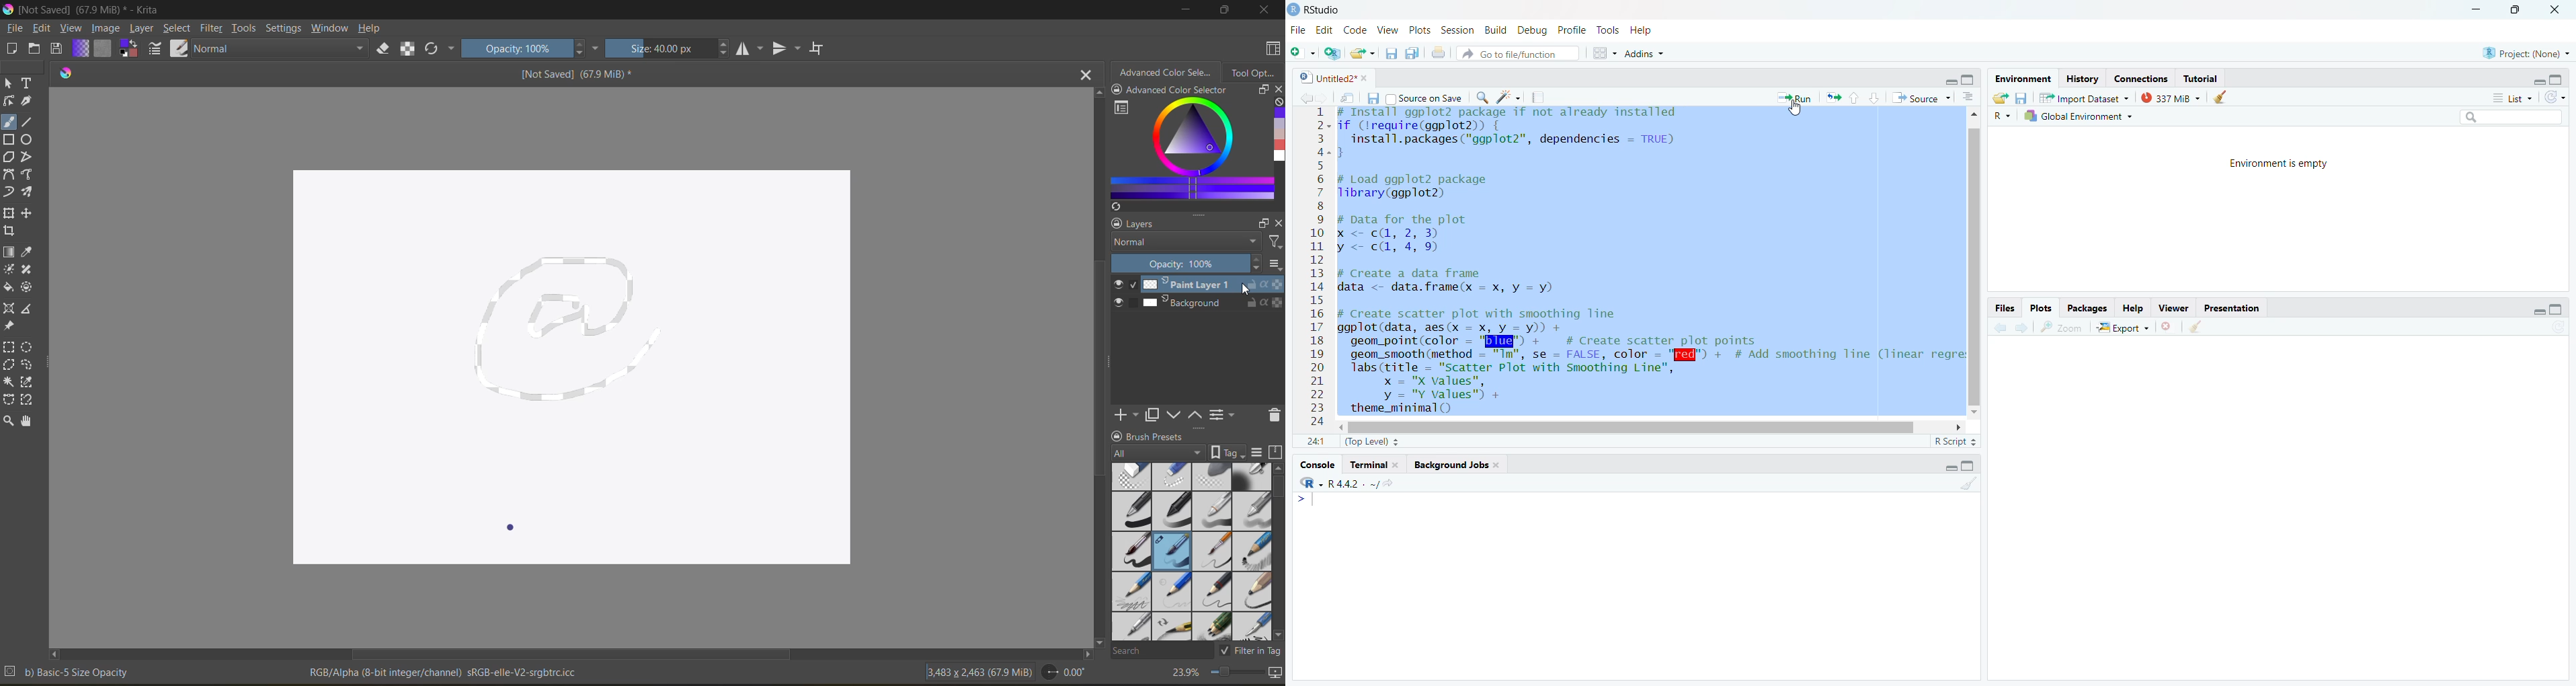 The image size is (2576, 700). I want to click on save current document, so click(1391, 54).